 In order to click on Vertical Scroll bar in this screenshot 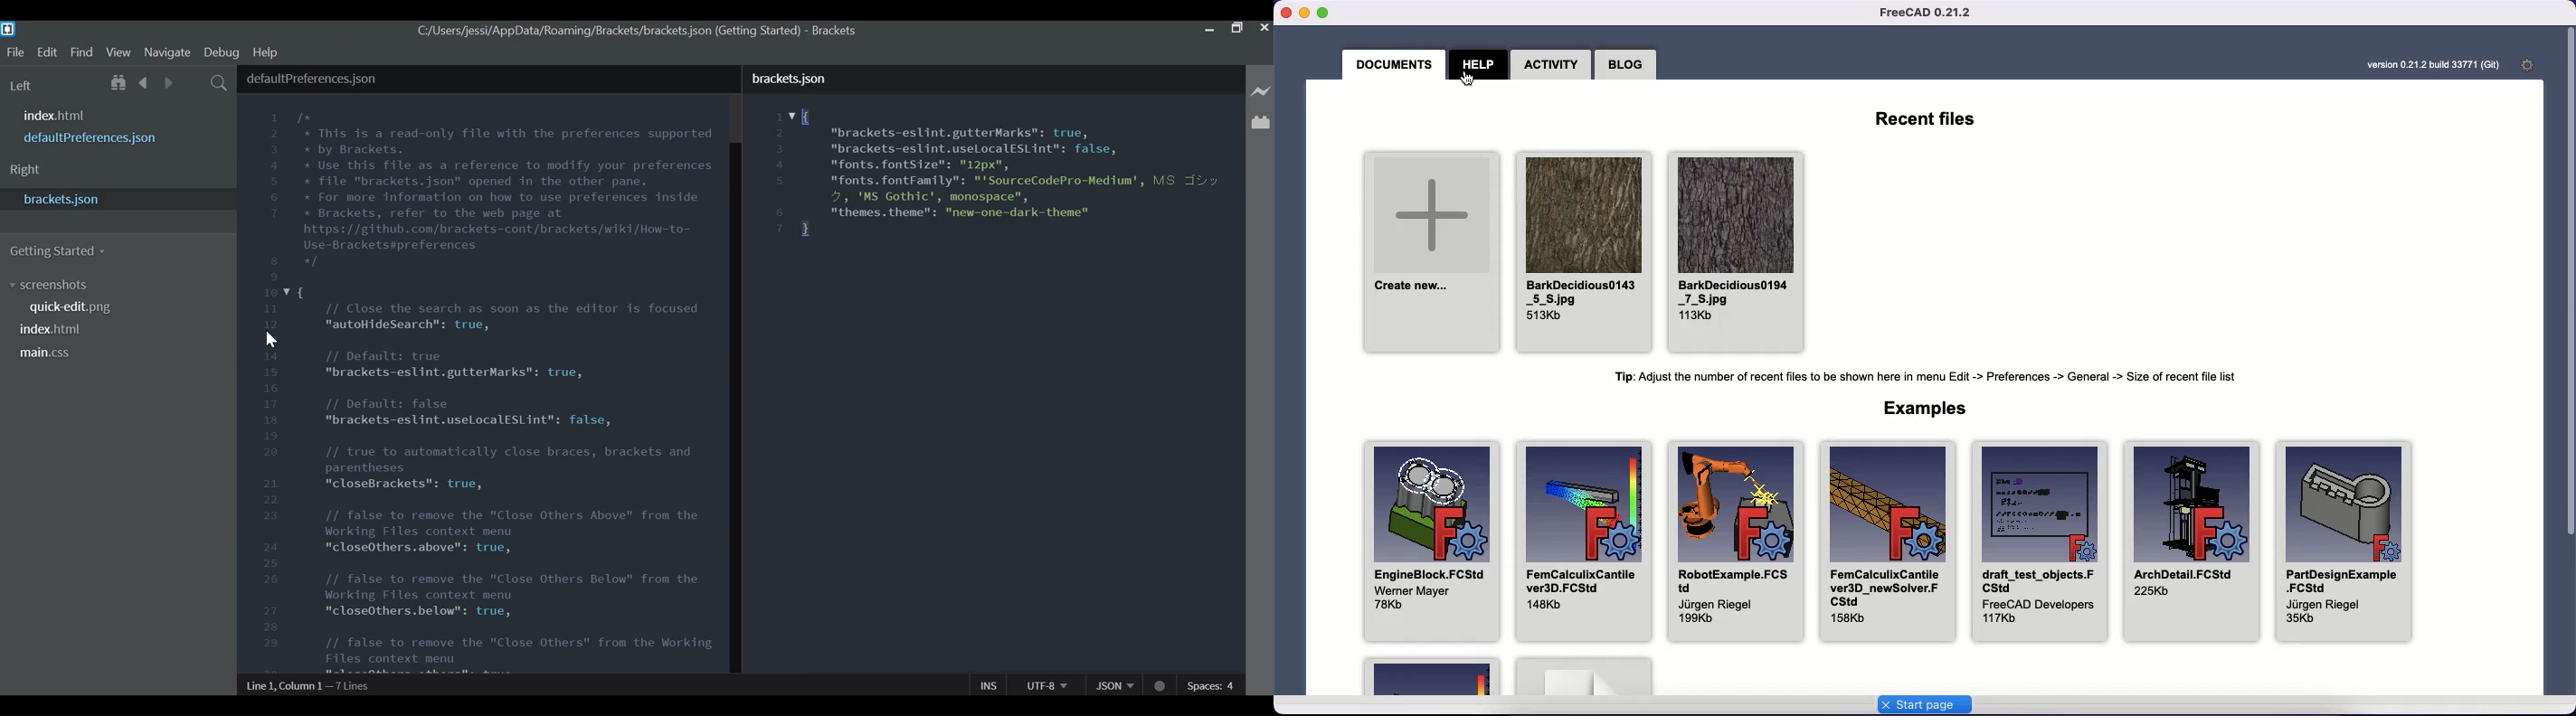, I will do `click(737, 408)`.